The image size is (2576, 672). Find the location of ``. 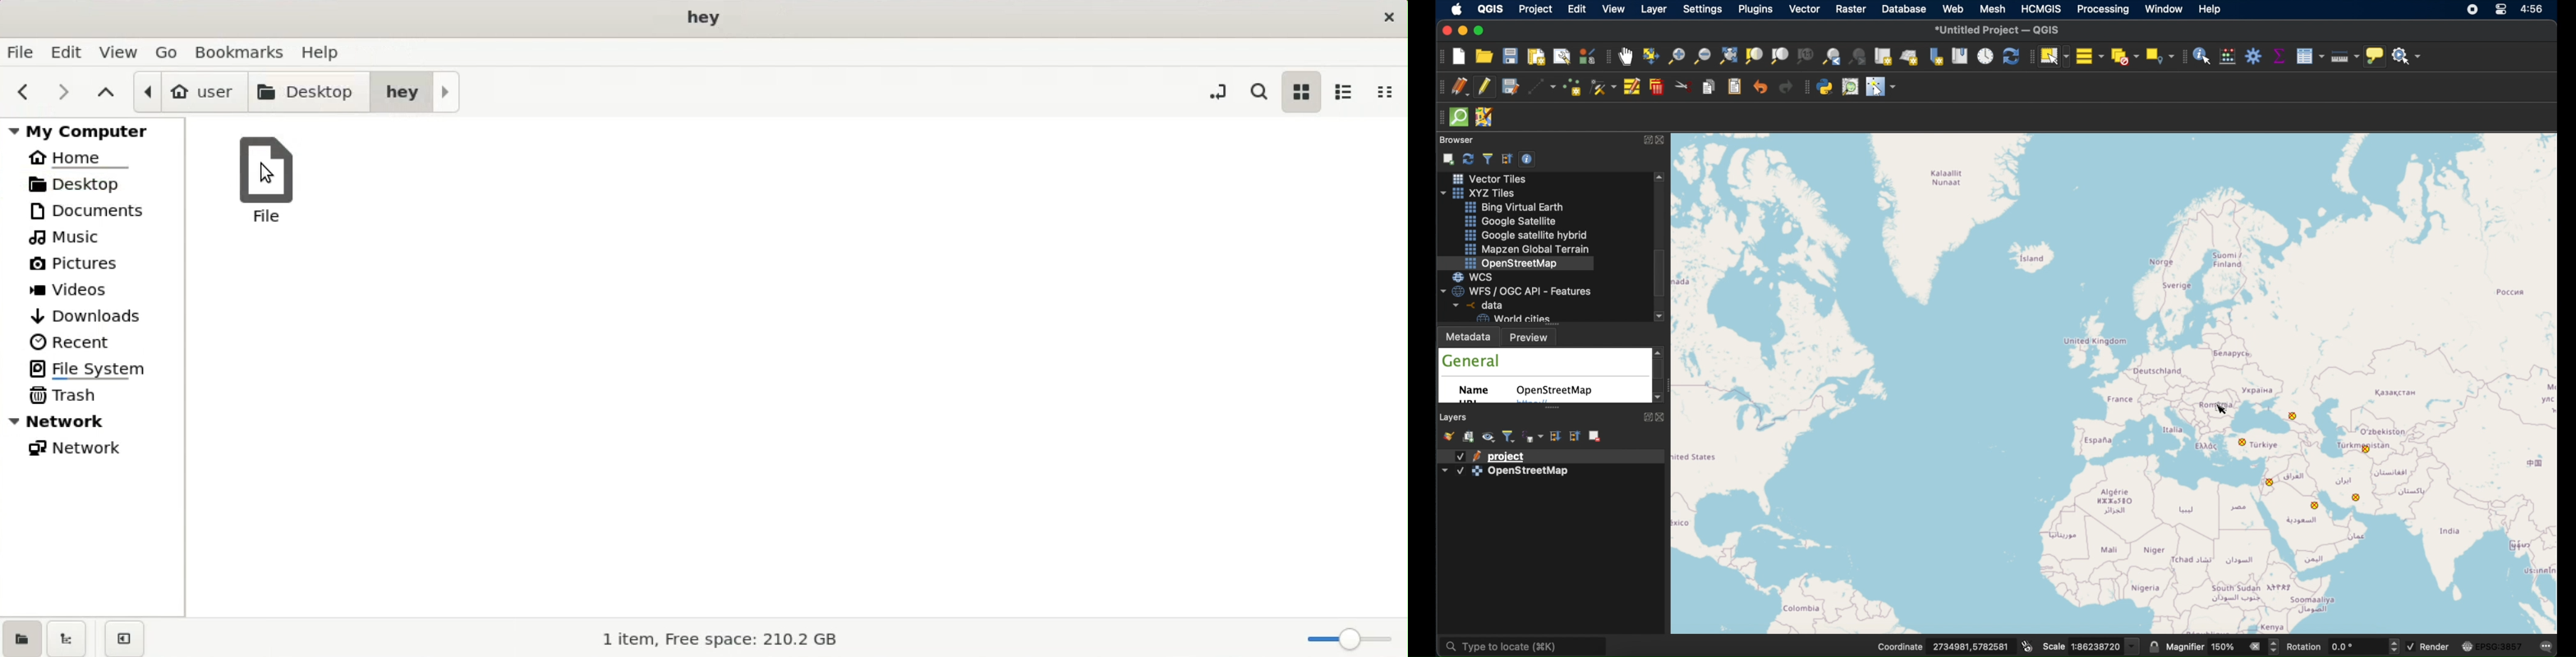

 is located at coordinates (1535, 9).